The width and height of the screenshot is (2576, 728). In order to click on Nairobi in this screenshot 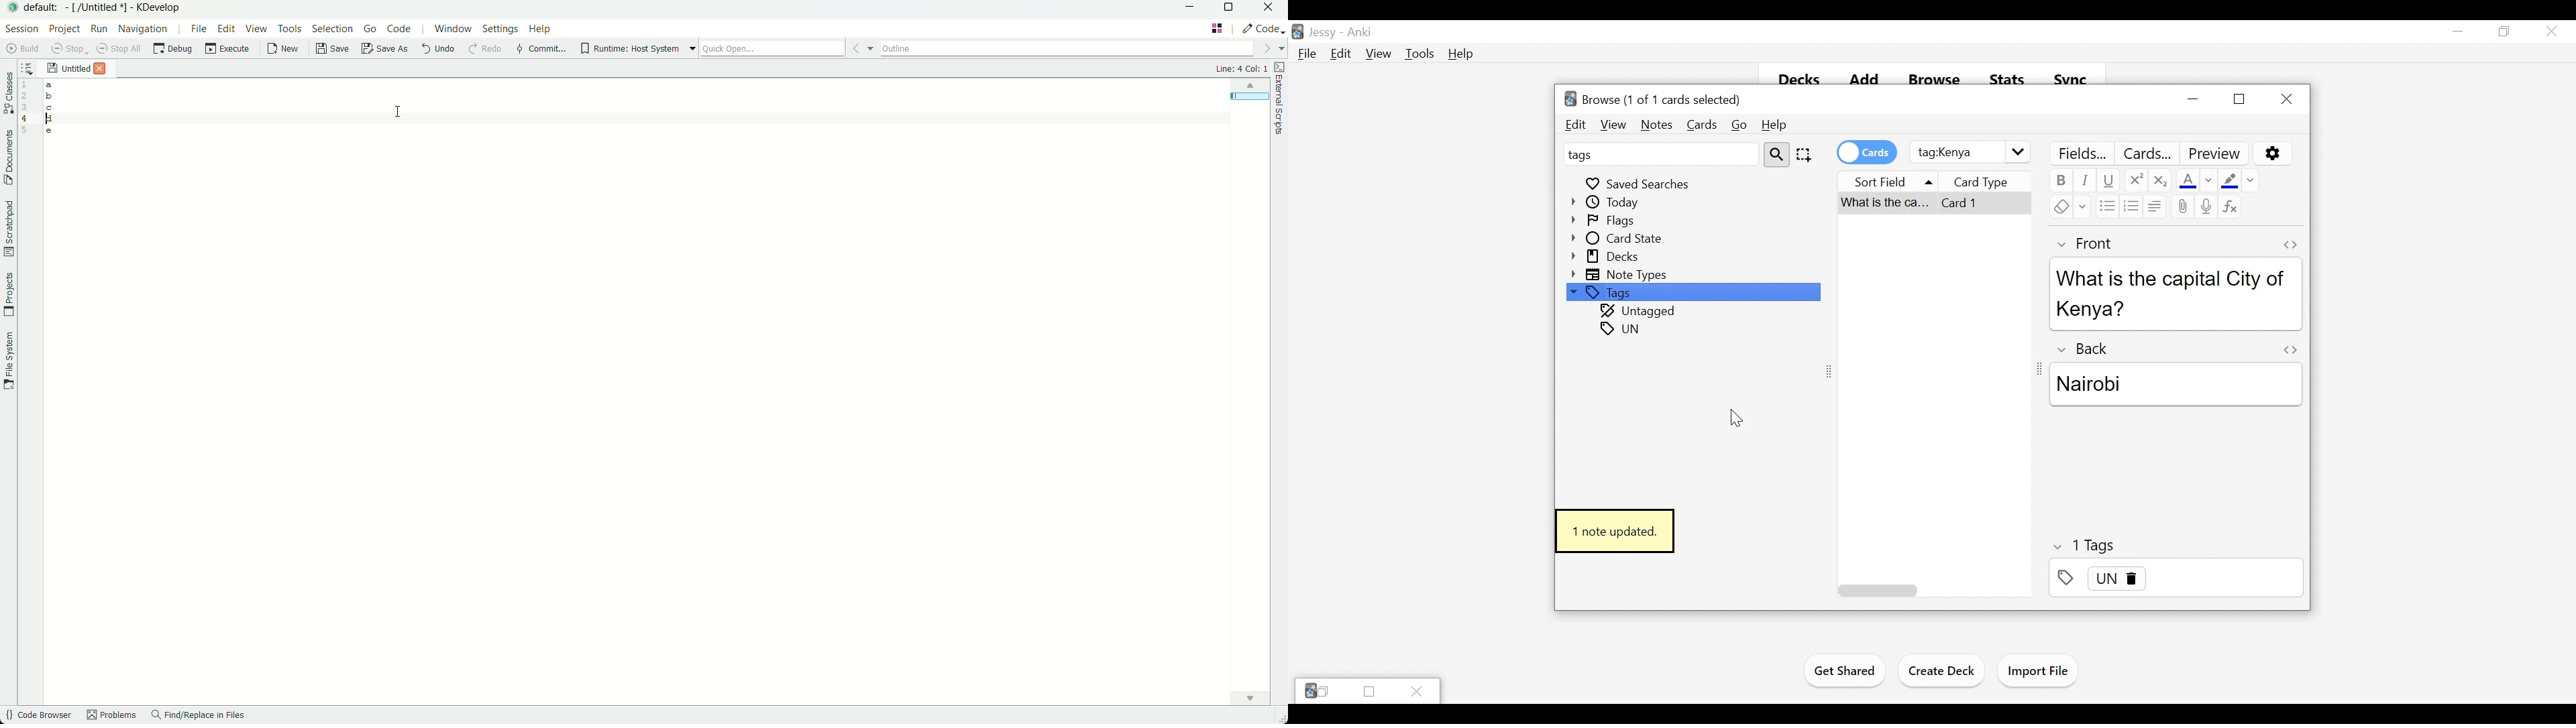, I will do `click(2175, 383)`.